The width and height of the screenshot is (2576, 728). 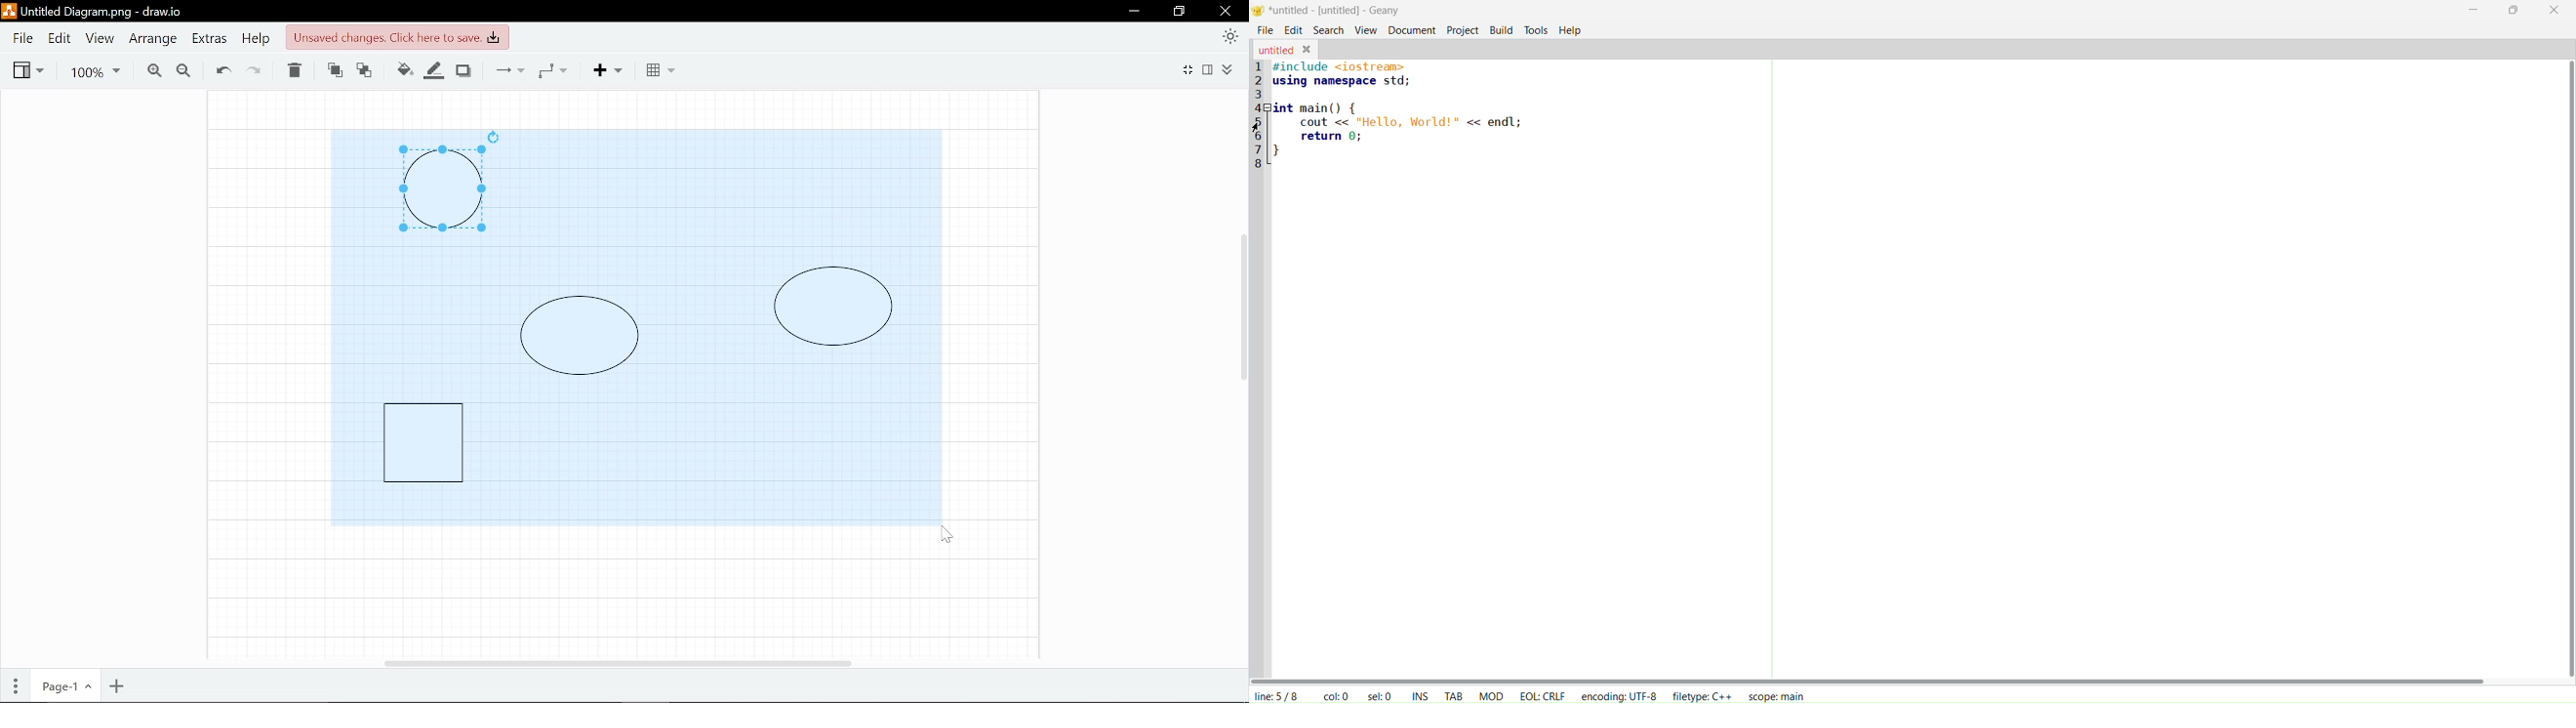 I want to click on Collapse/expand, so click(x=1230, y=69).